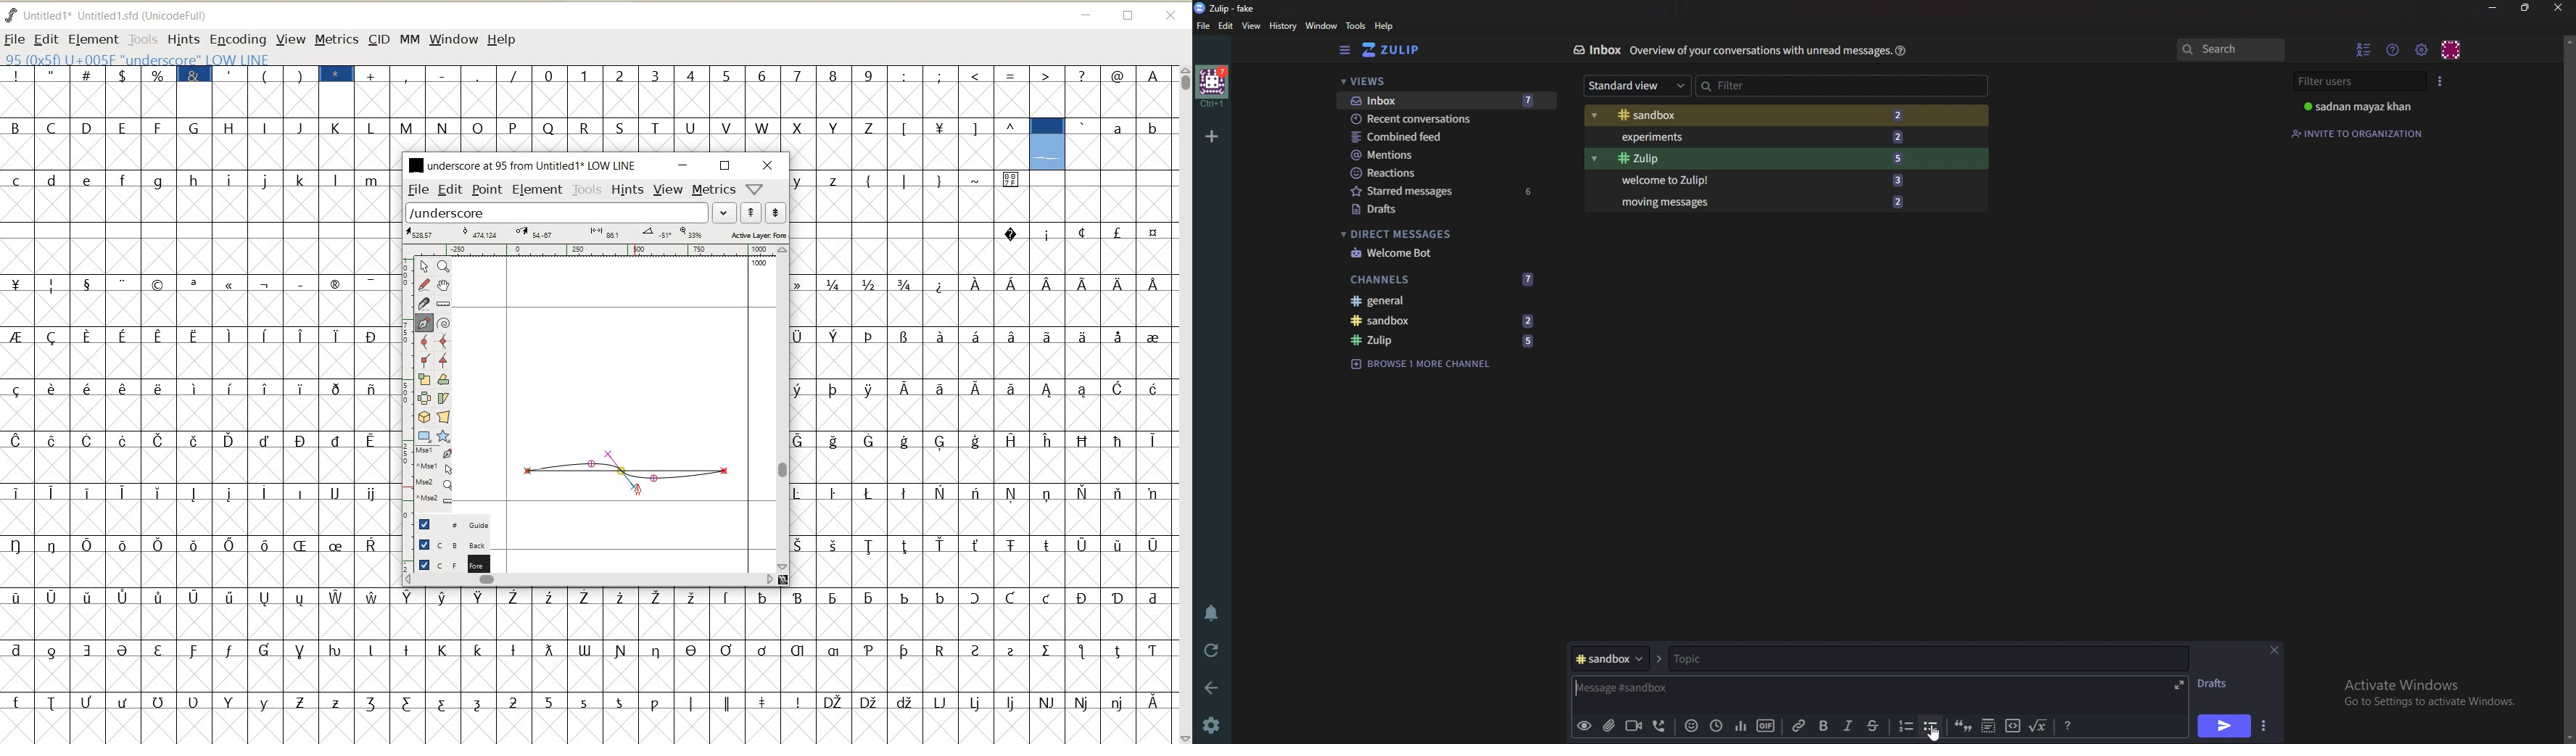  I want to click on FONT NAME, so click(118, 15).